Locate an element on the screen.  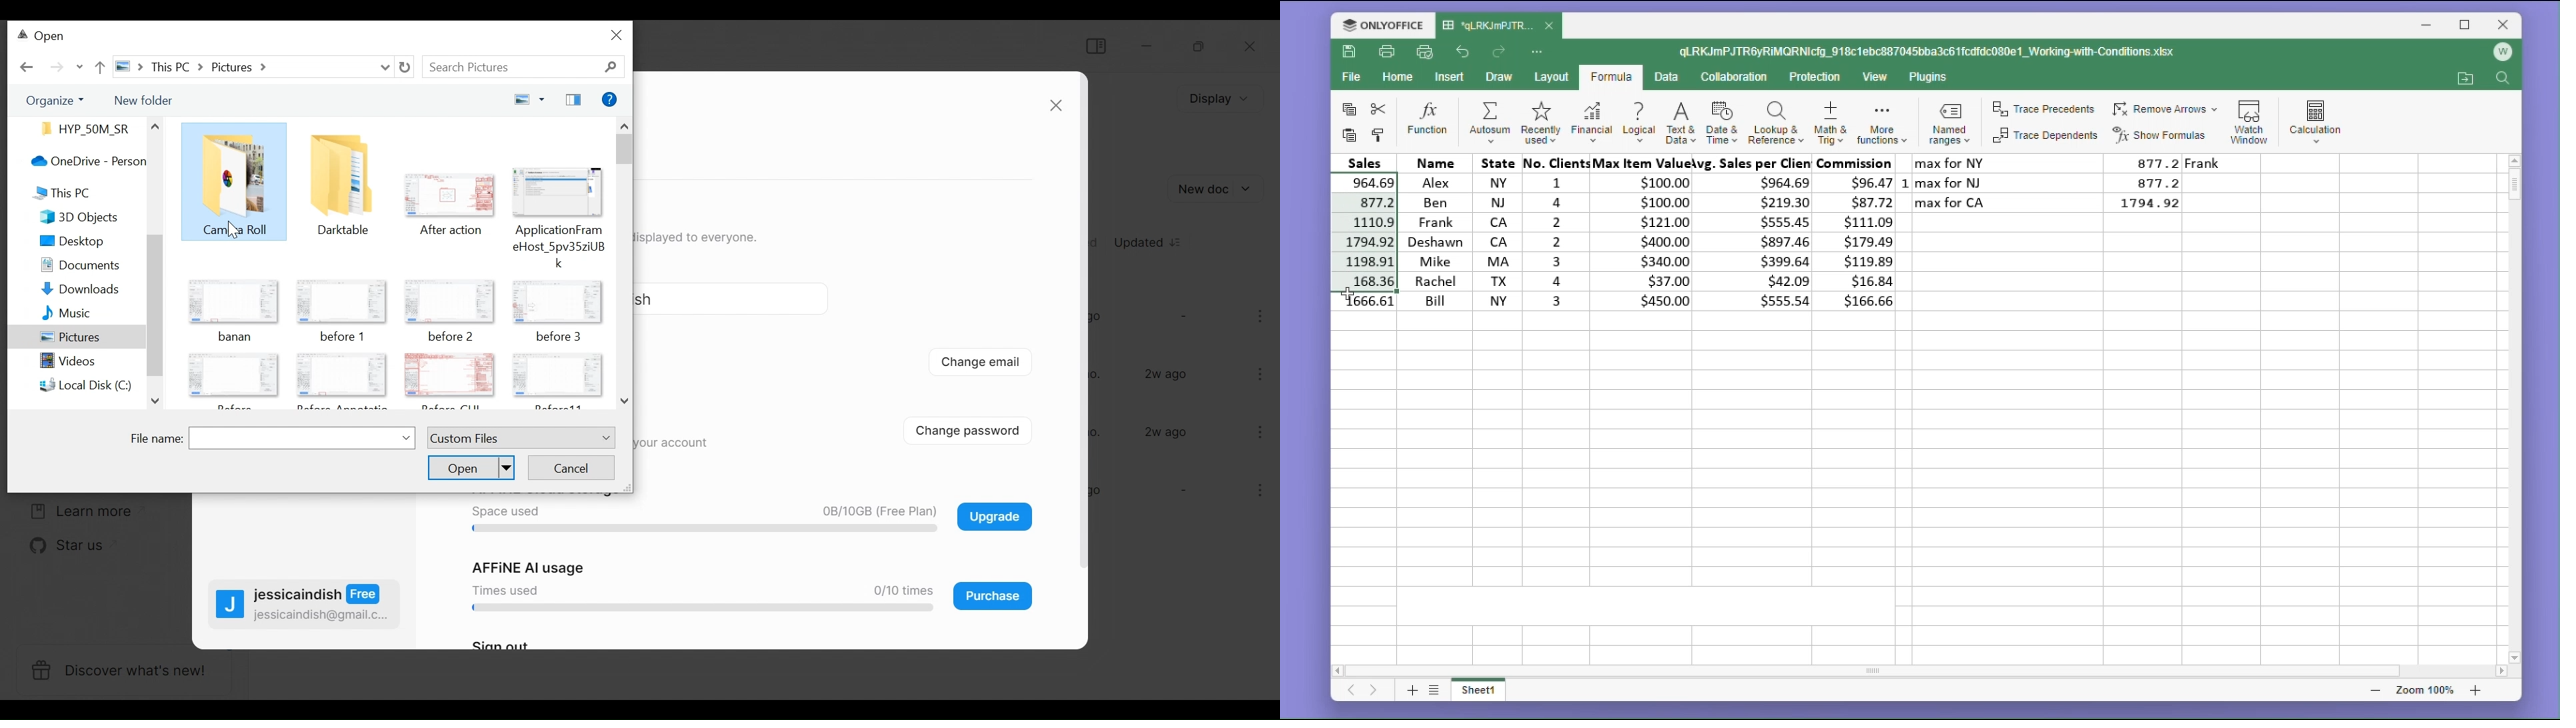
financial is located at coordinates (1590, 124).